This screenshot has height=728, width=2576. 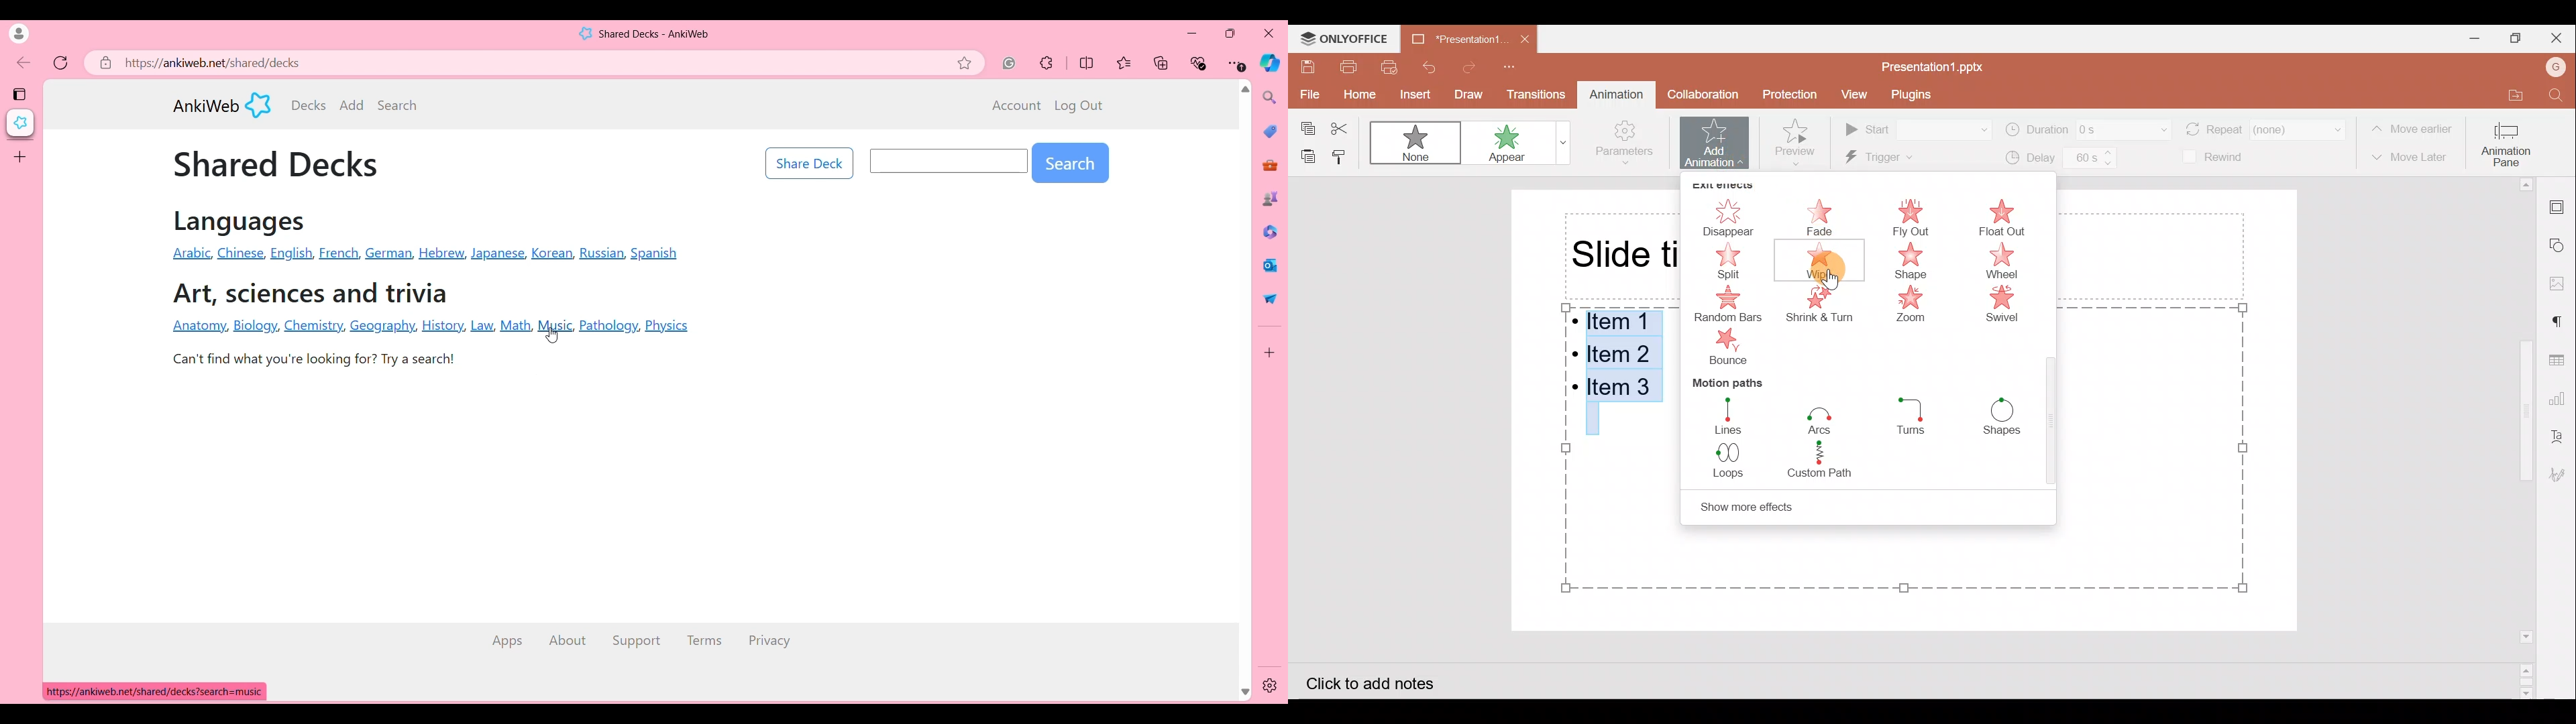 What do you see at coordinates (222, 61) in the screenshot?
I see `https://ankiweb.net/shared/decks` at bounding box center [222, 61].